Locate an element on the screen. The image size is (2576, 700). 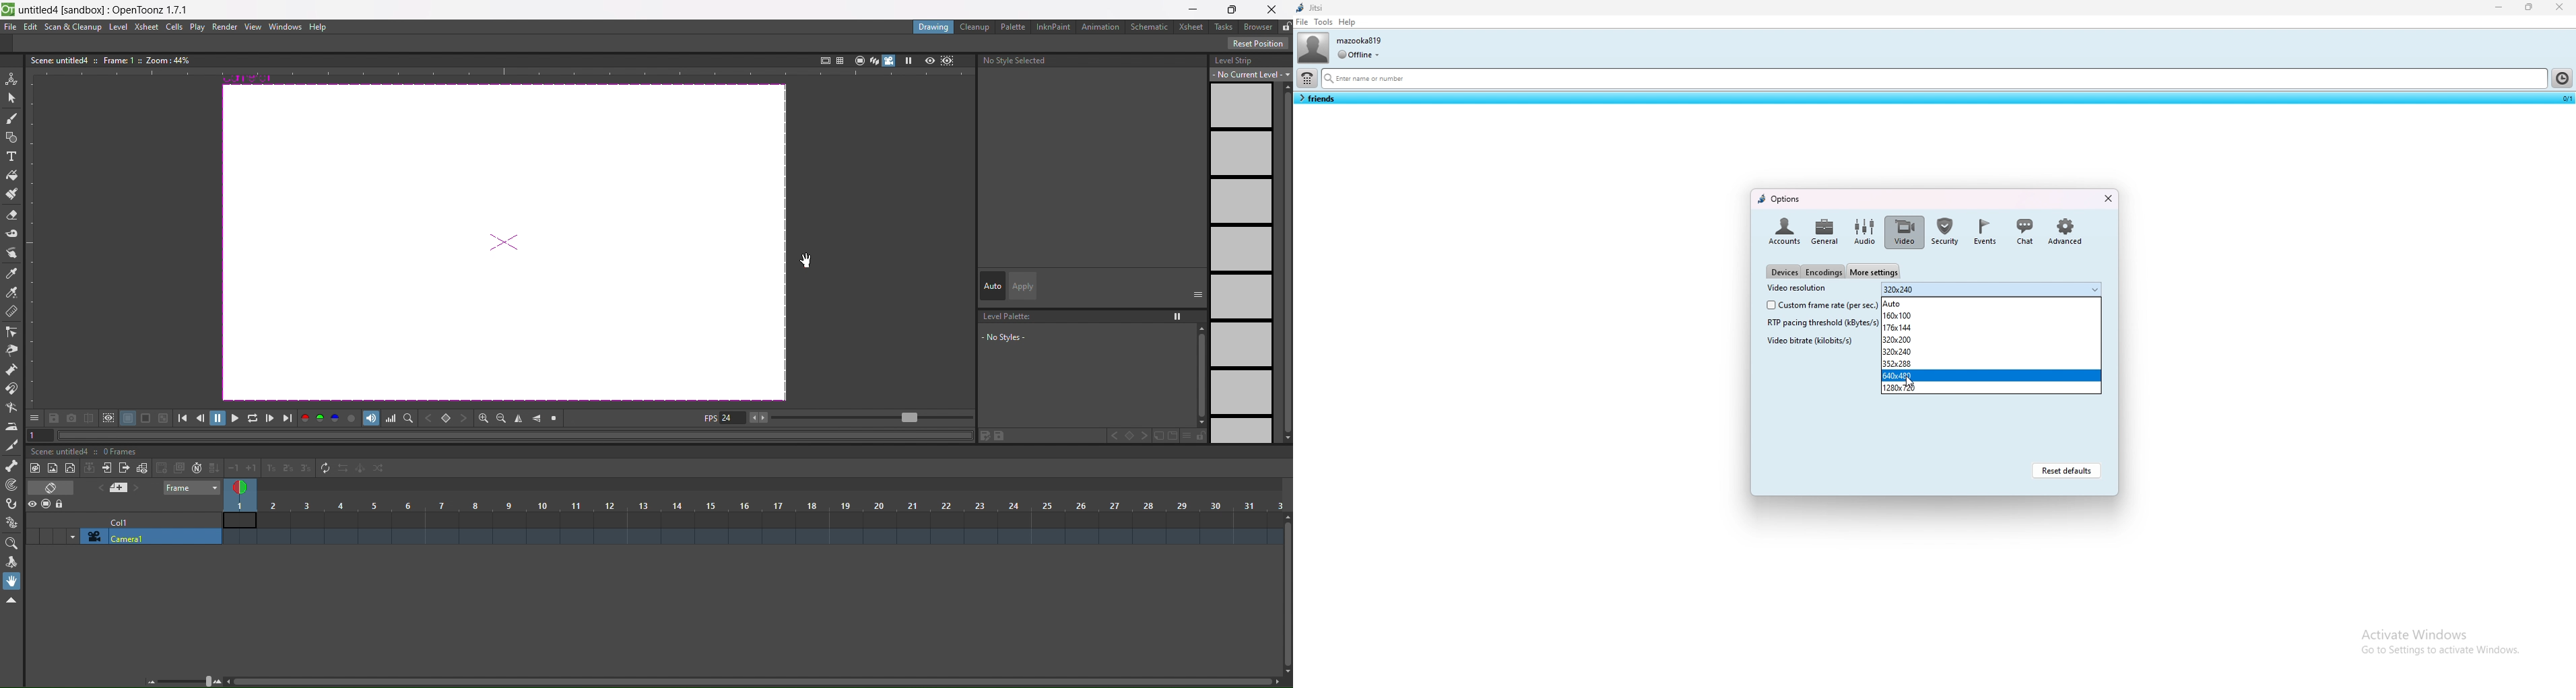
Activate windows is located at coordinates (2440, 632).